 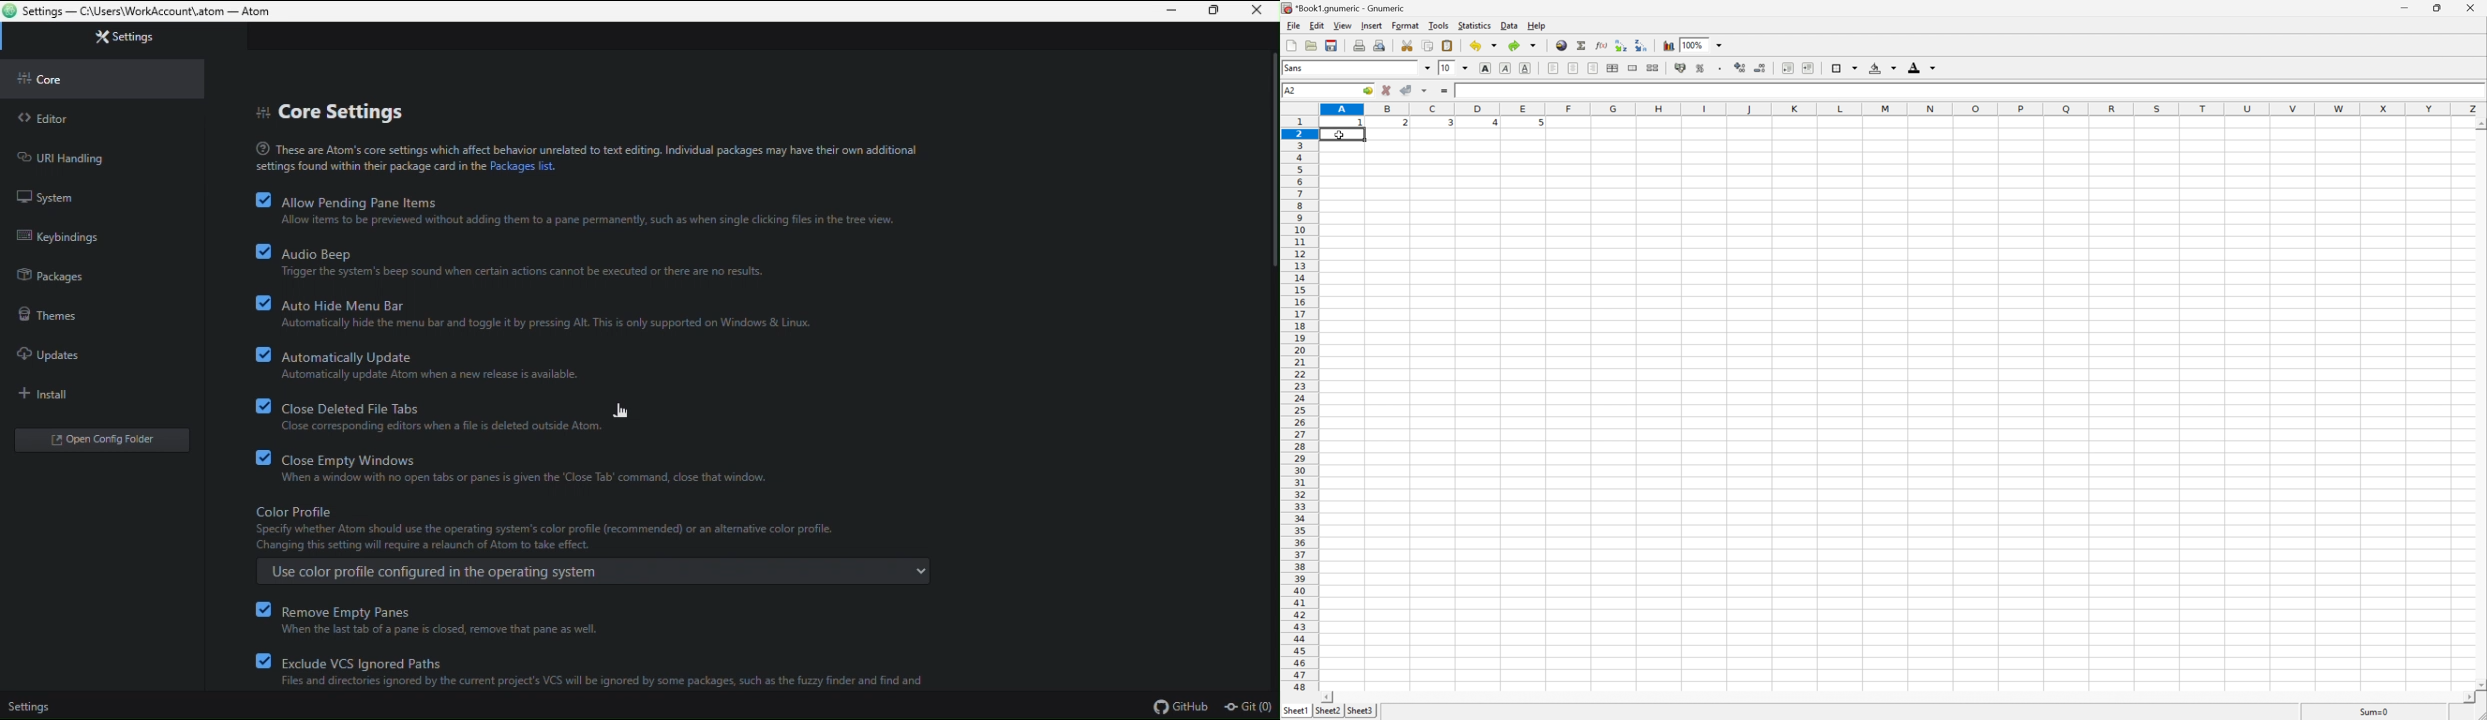 I want to click on data, so click(x=1508, y=25).